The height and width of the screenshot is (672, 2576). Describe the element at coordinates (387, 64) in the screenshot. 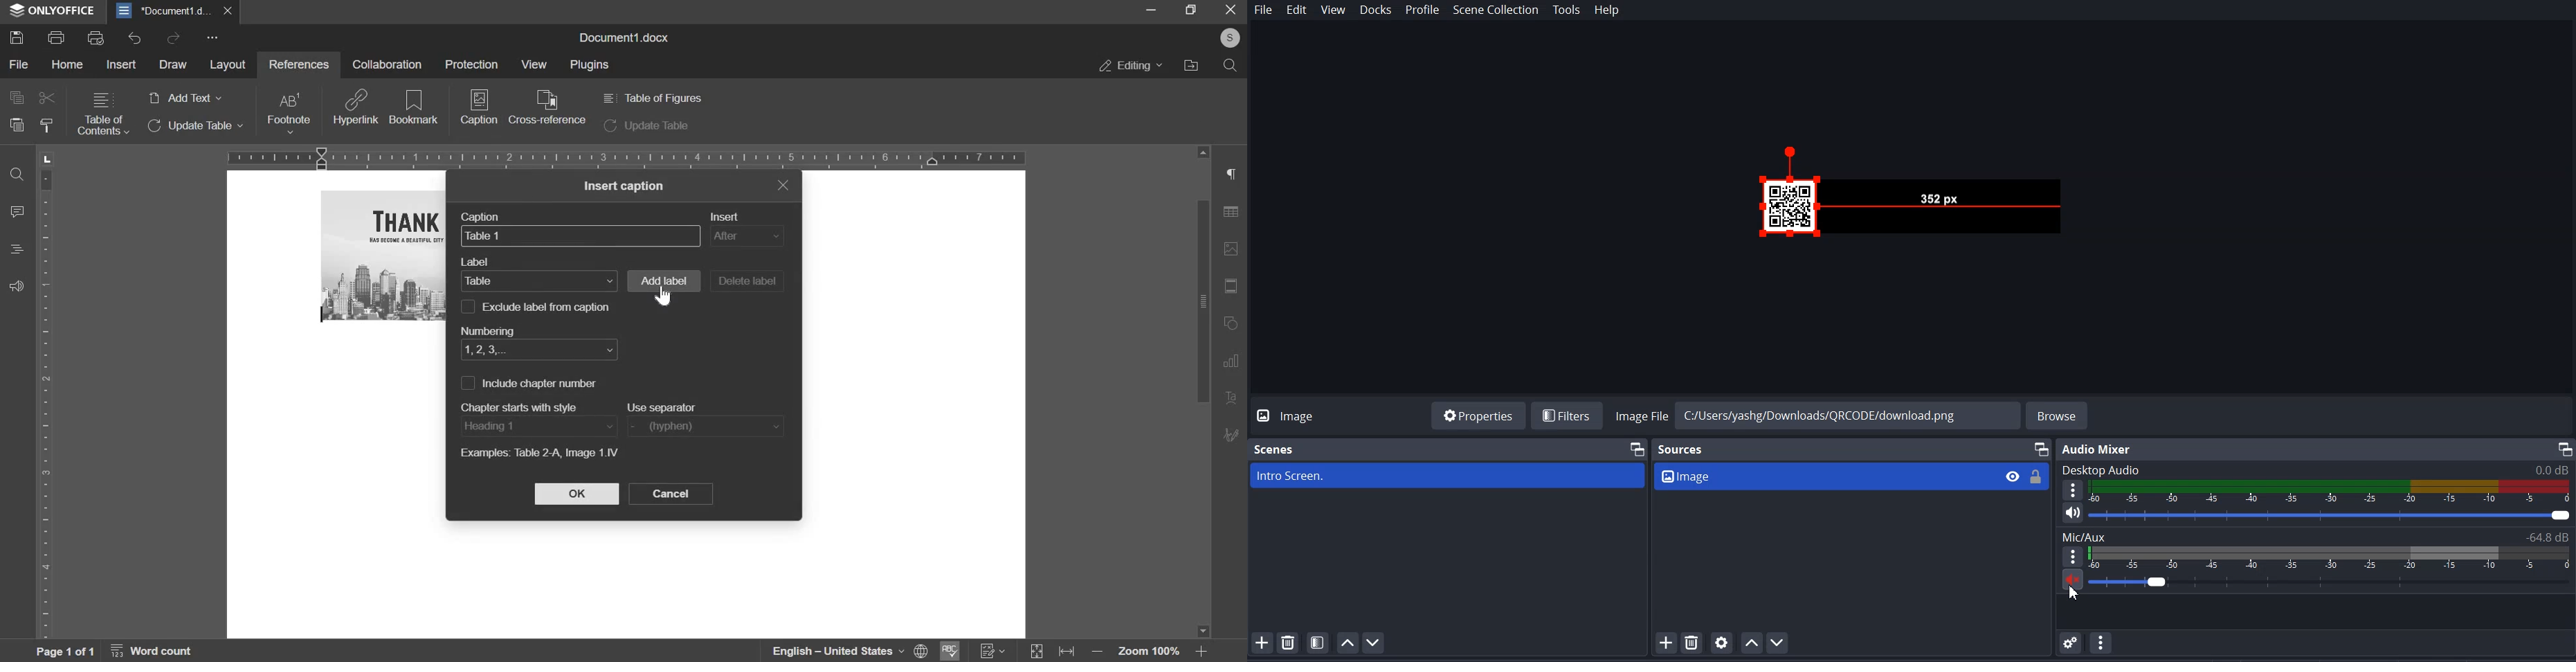

I see `collaboration` at that location.